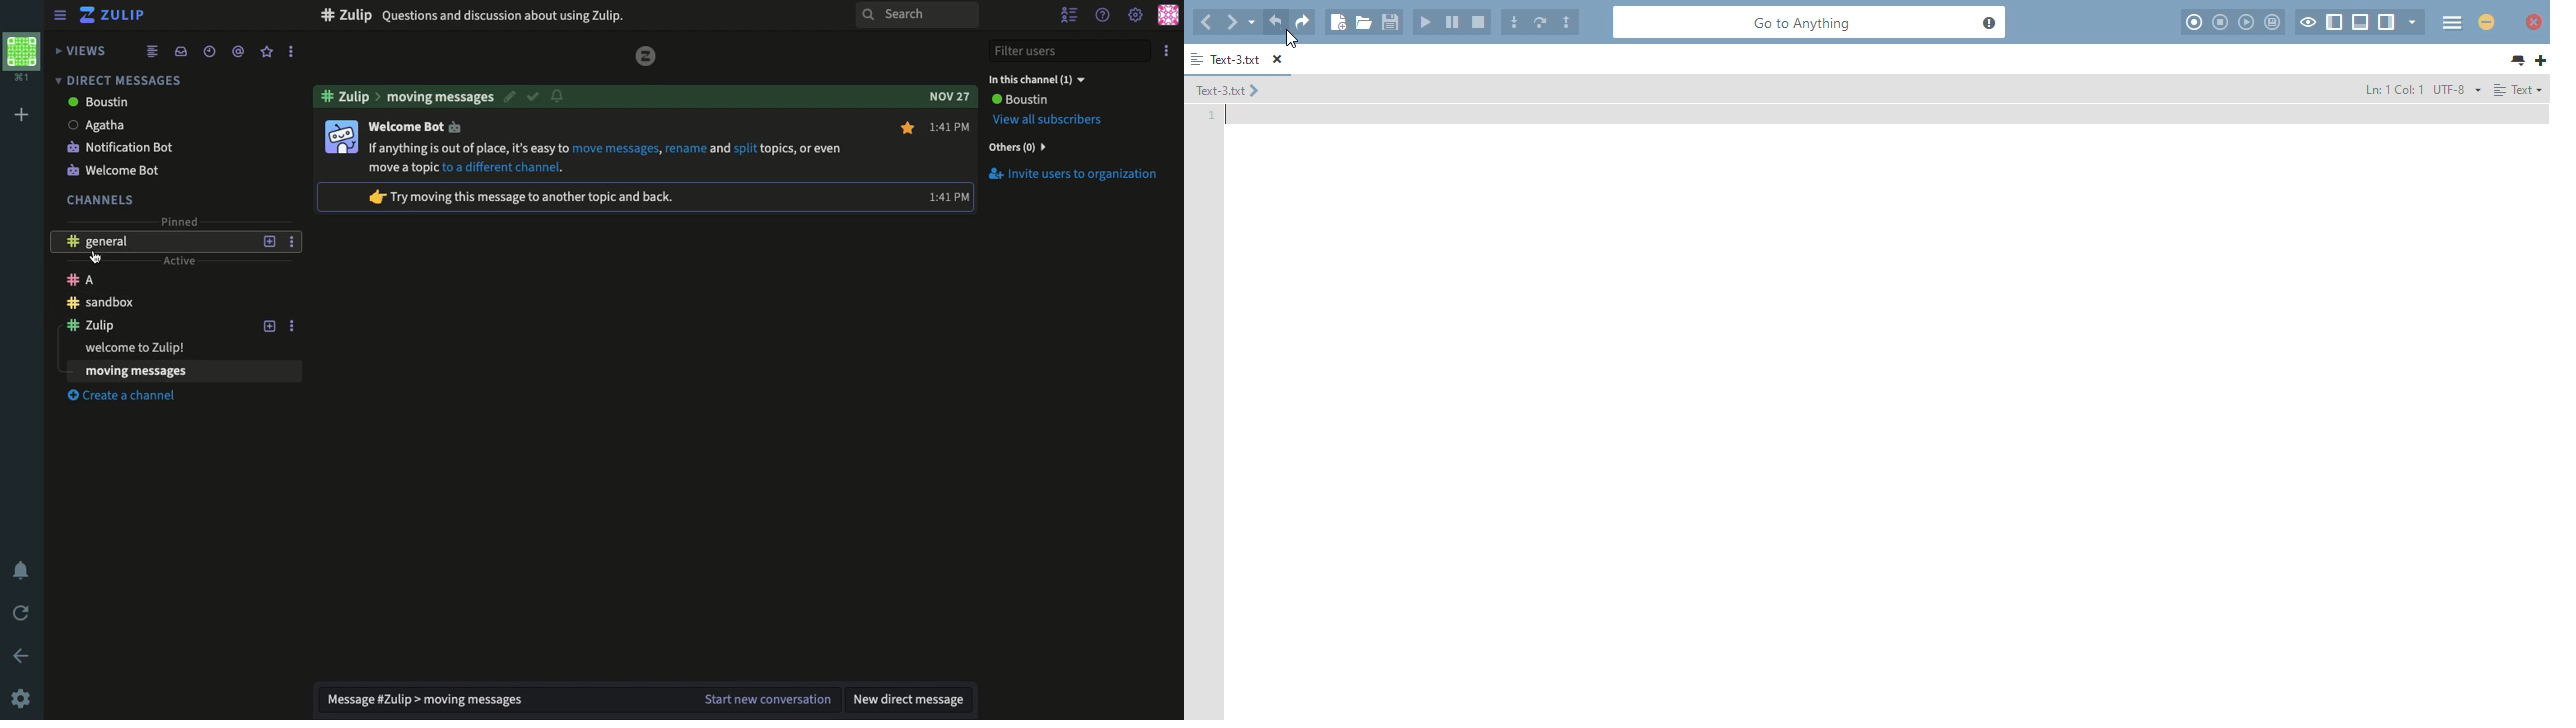  What do you see at coordinates (1206, 23) in the screenshot?
I see `go back one location` at bounding box center [1206, 23].